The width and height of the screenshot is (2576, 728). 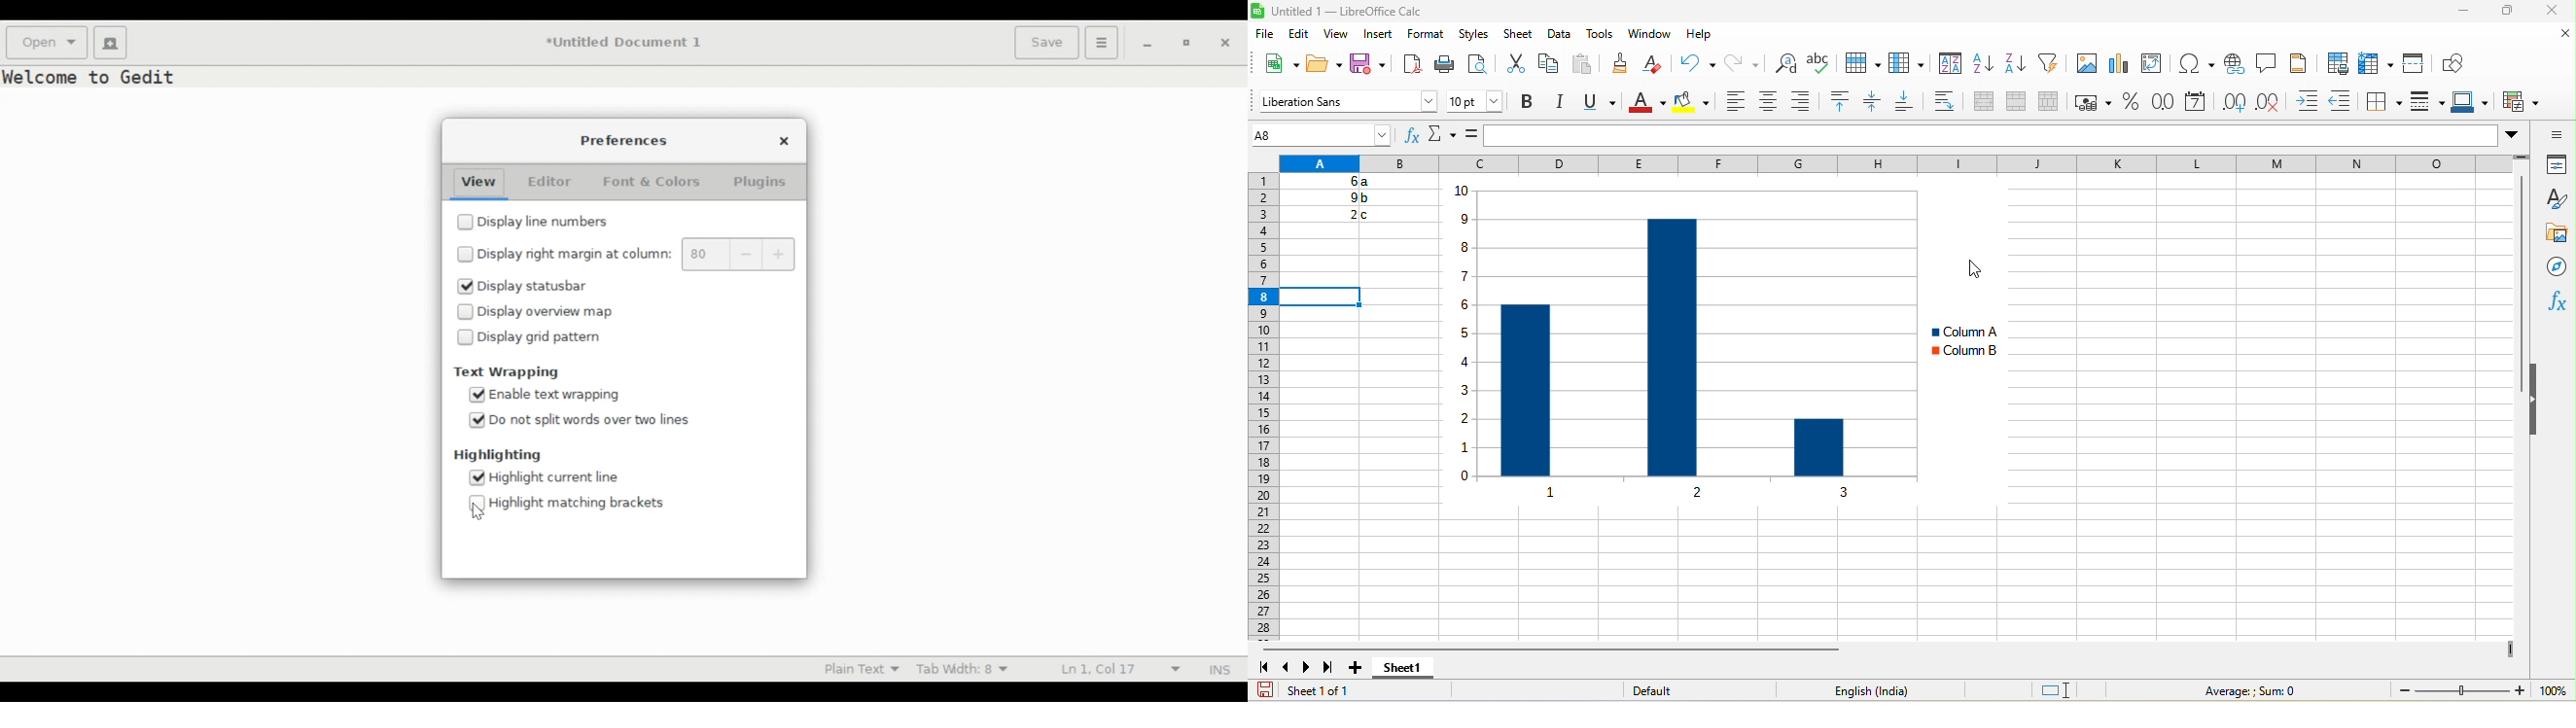 What do you see at coordinates (1305, 669) in the screenshot?
I see `next sheet` at bounding box center [1305, 669].